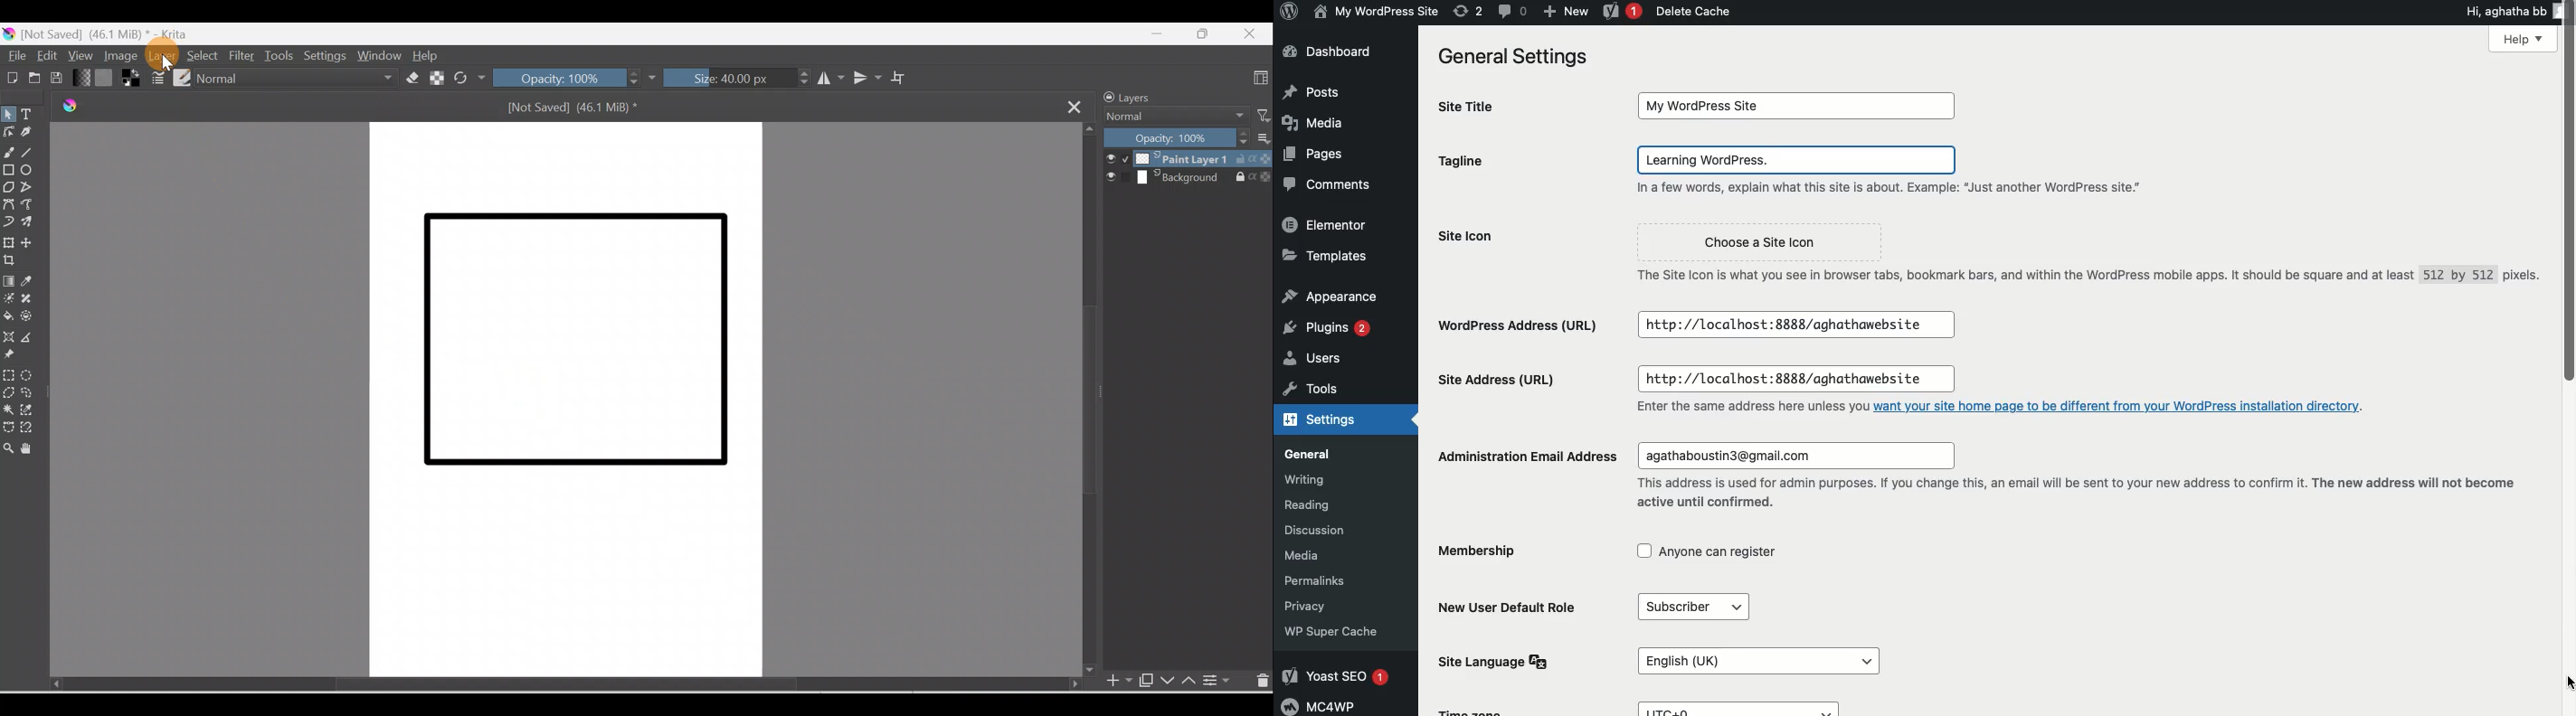 The image size is (2576, 728). What do you see at coordinates (543, 684) in the screenshot?
I see `Scroll bar` at bounding box center [543, 684].